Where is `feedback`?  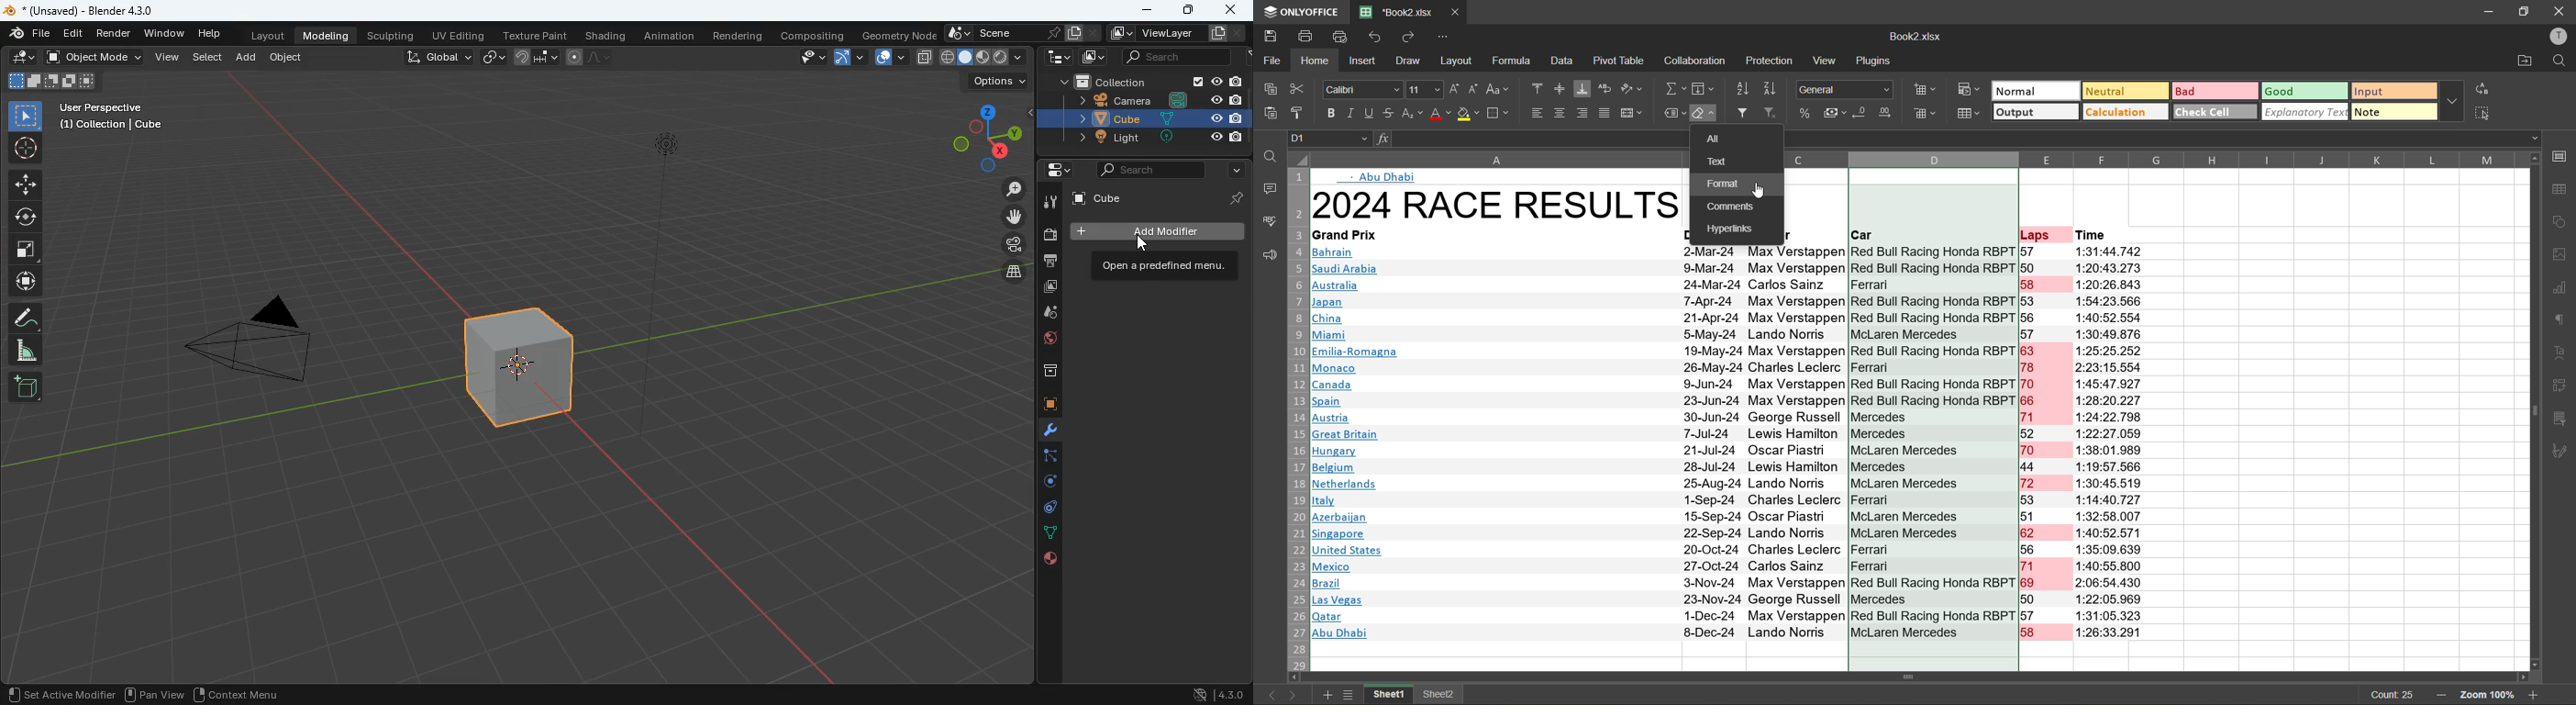 feedback is located at coordinates (1266, 256).